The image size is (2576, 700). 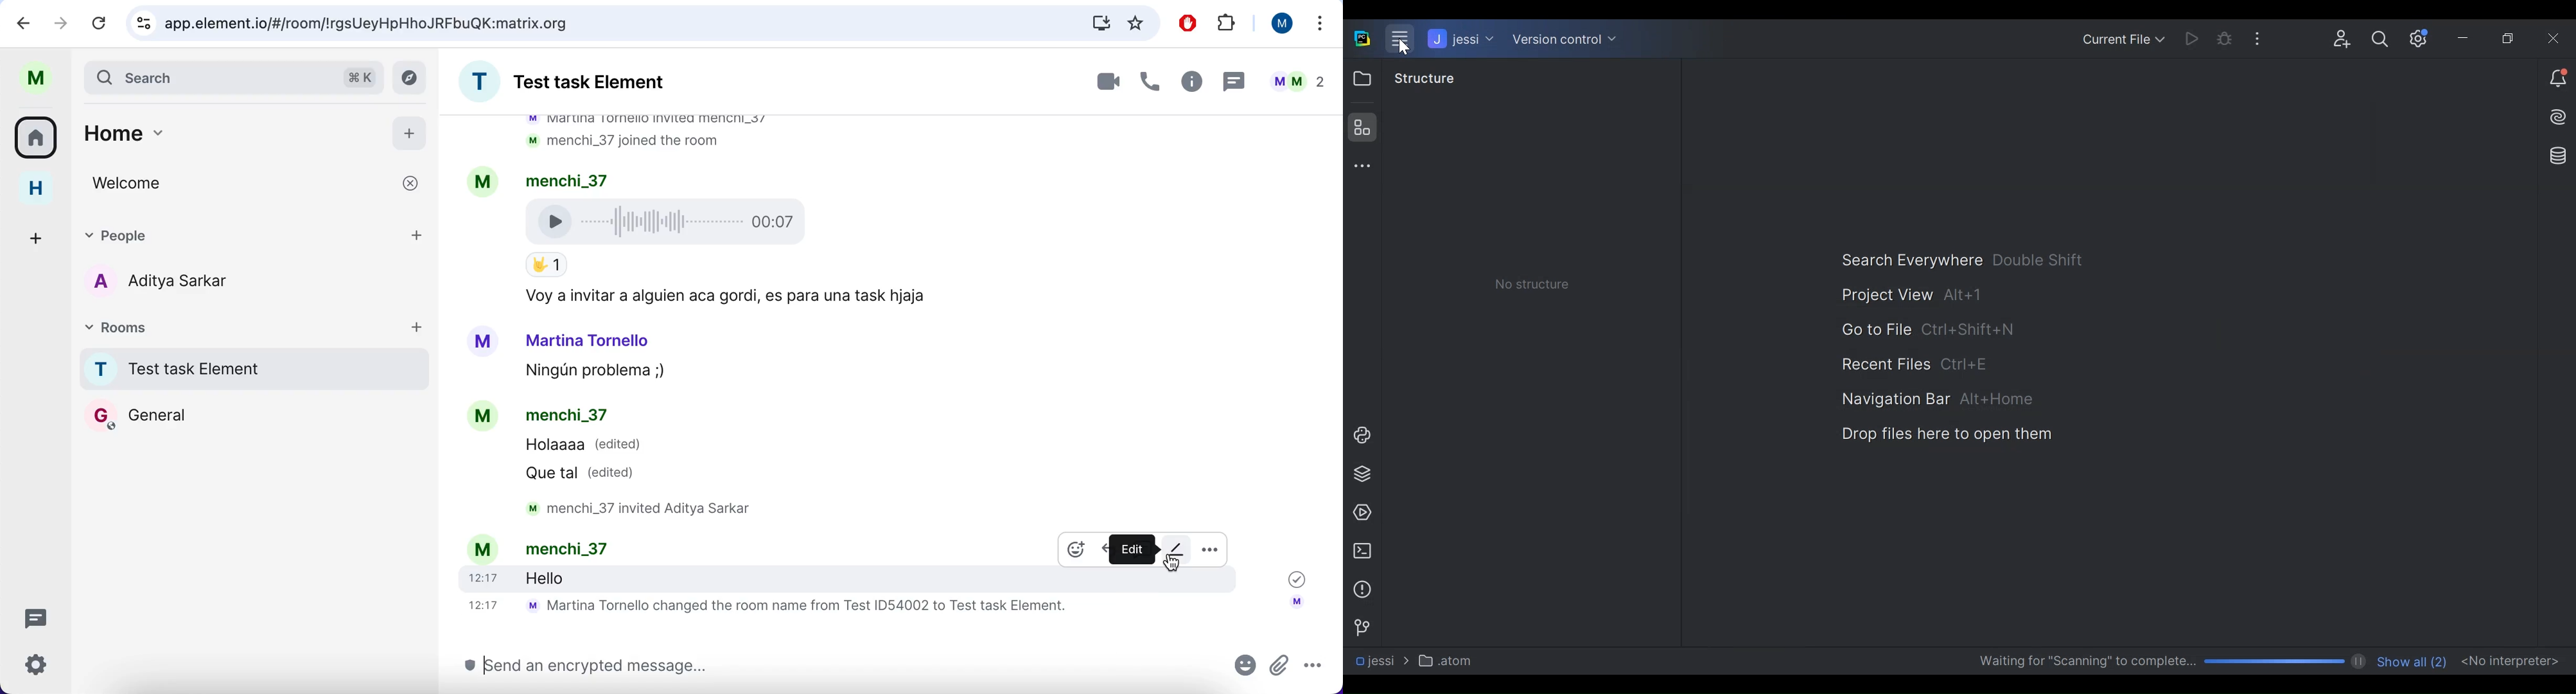 What do you see at coordinates (792, 608) in the screenshot?
I see `text` at bounding box center [792, 608].